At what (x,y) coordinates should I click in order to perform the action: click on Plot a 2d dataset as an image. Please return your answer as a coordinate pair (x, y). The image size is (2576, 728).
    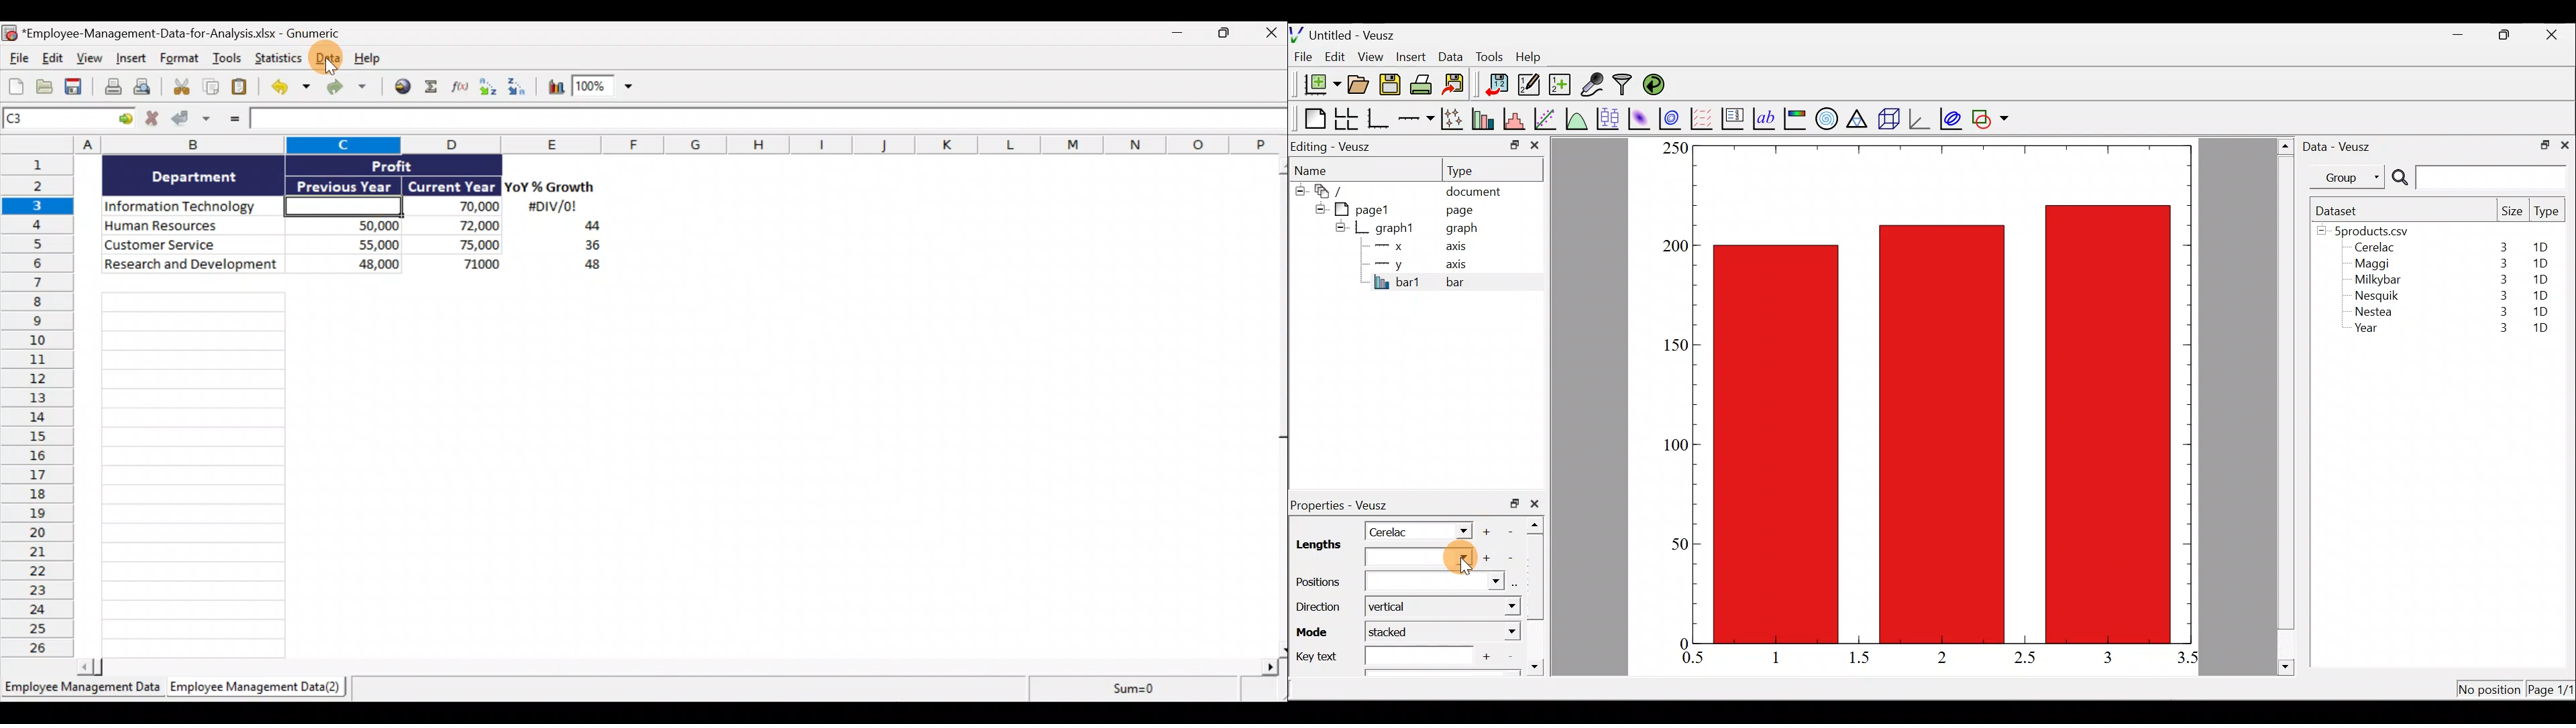
    Looking at the image, I should click on (1641, 117).